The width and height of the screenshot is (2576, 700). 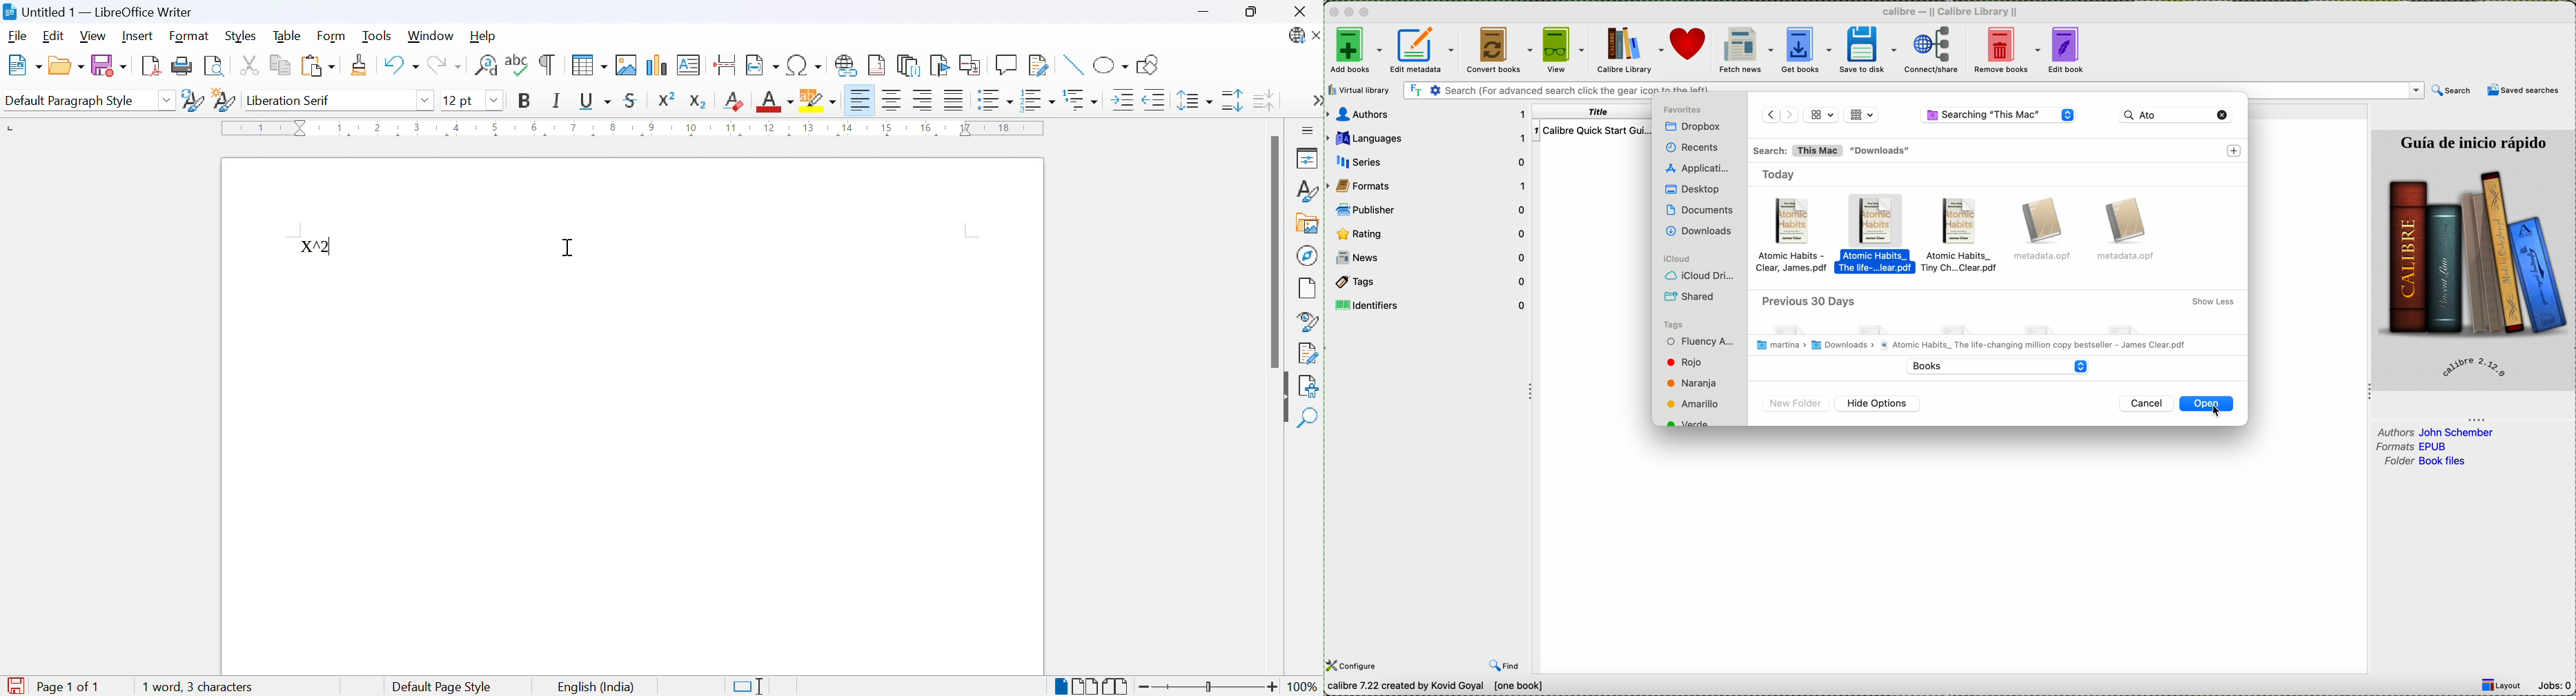 What do you see at coordinates (1685, 110) in the screenshot?
I see `favorites` at bounding box center [1685, 110].